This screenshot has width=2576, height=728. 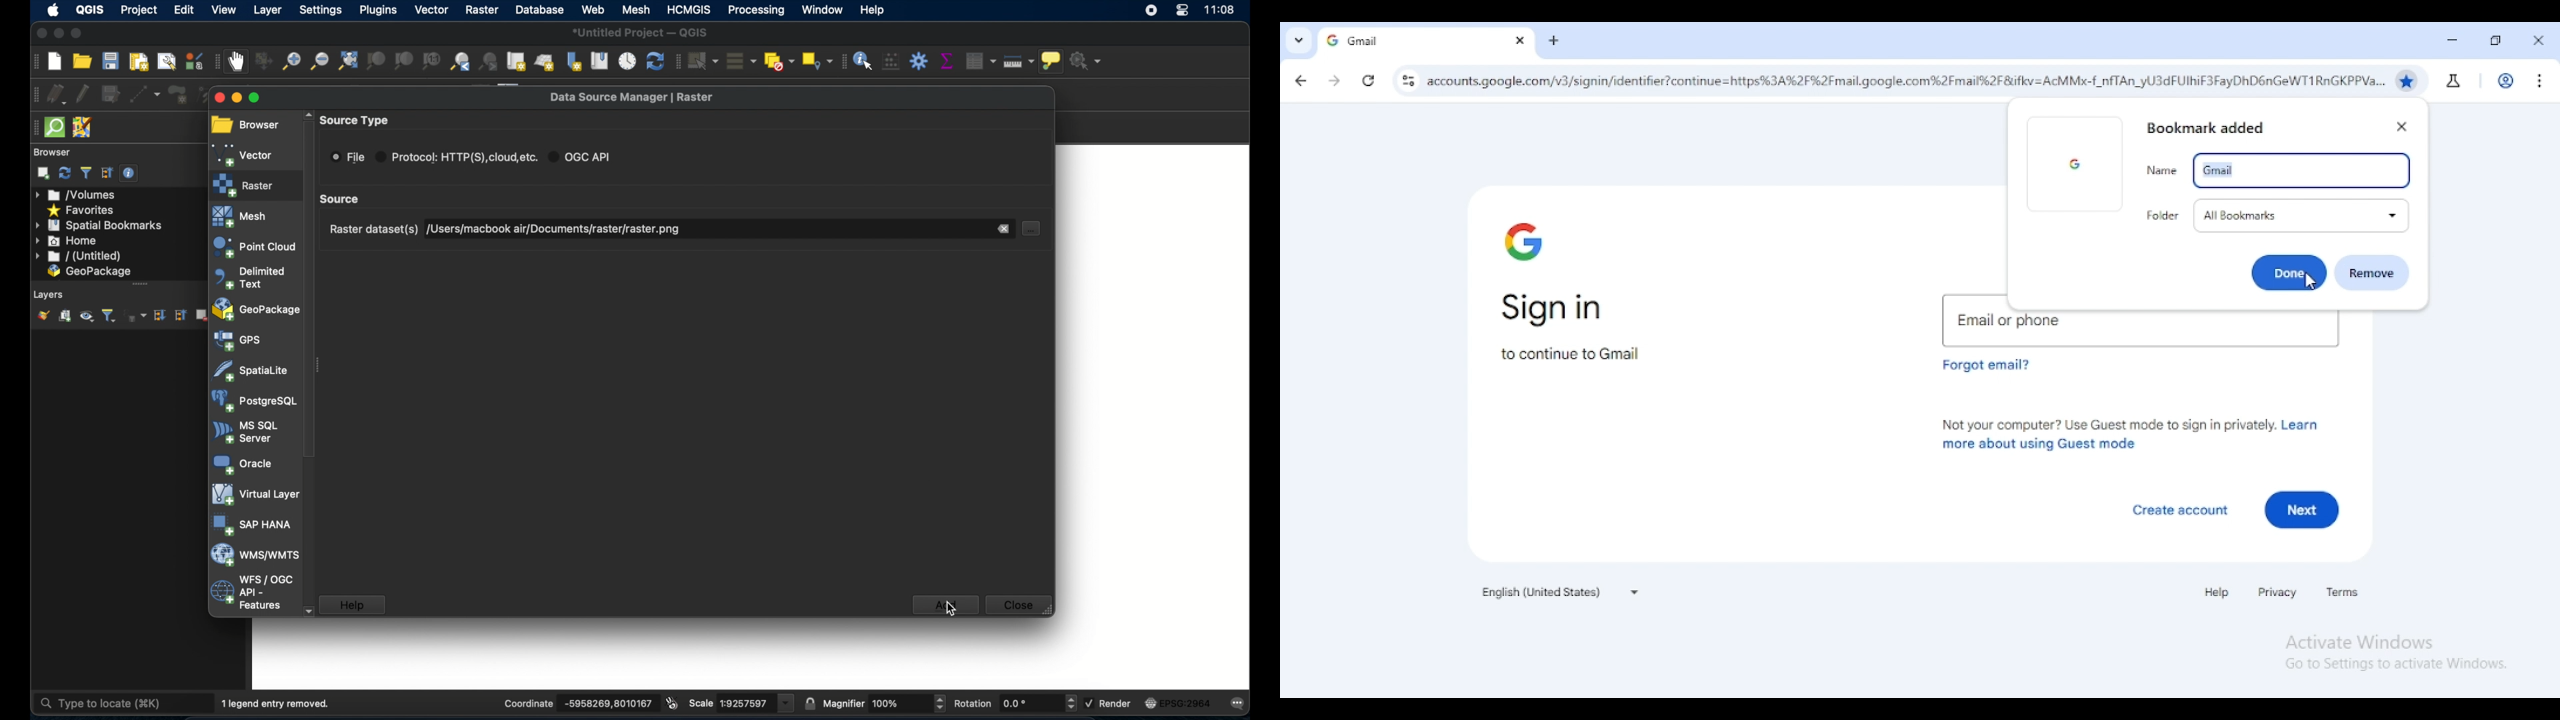 What do you see at coordinates (33, 61) in the screenshot?
I see `project toolbar` at bounding box center [33, 61].